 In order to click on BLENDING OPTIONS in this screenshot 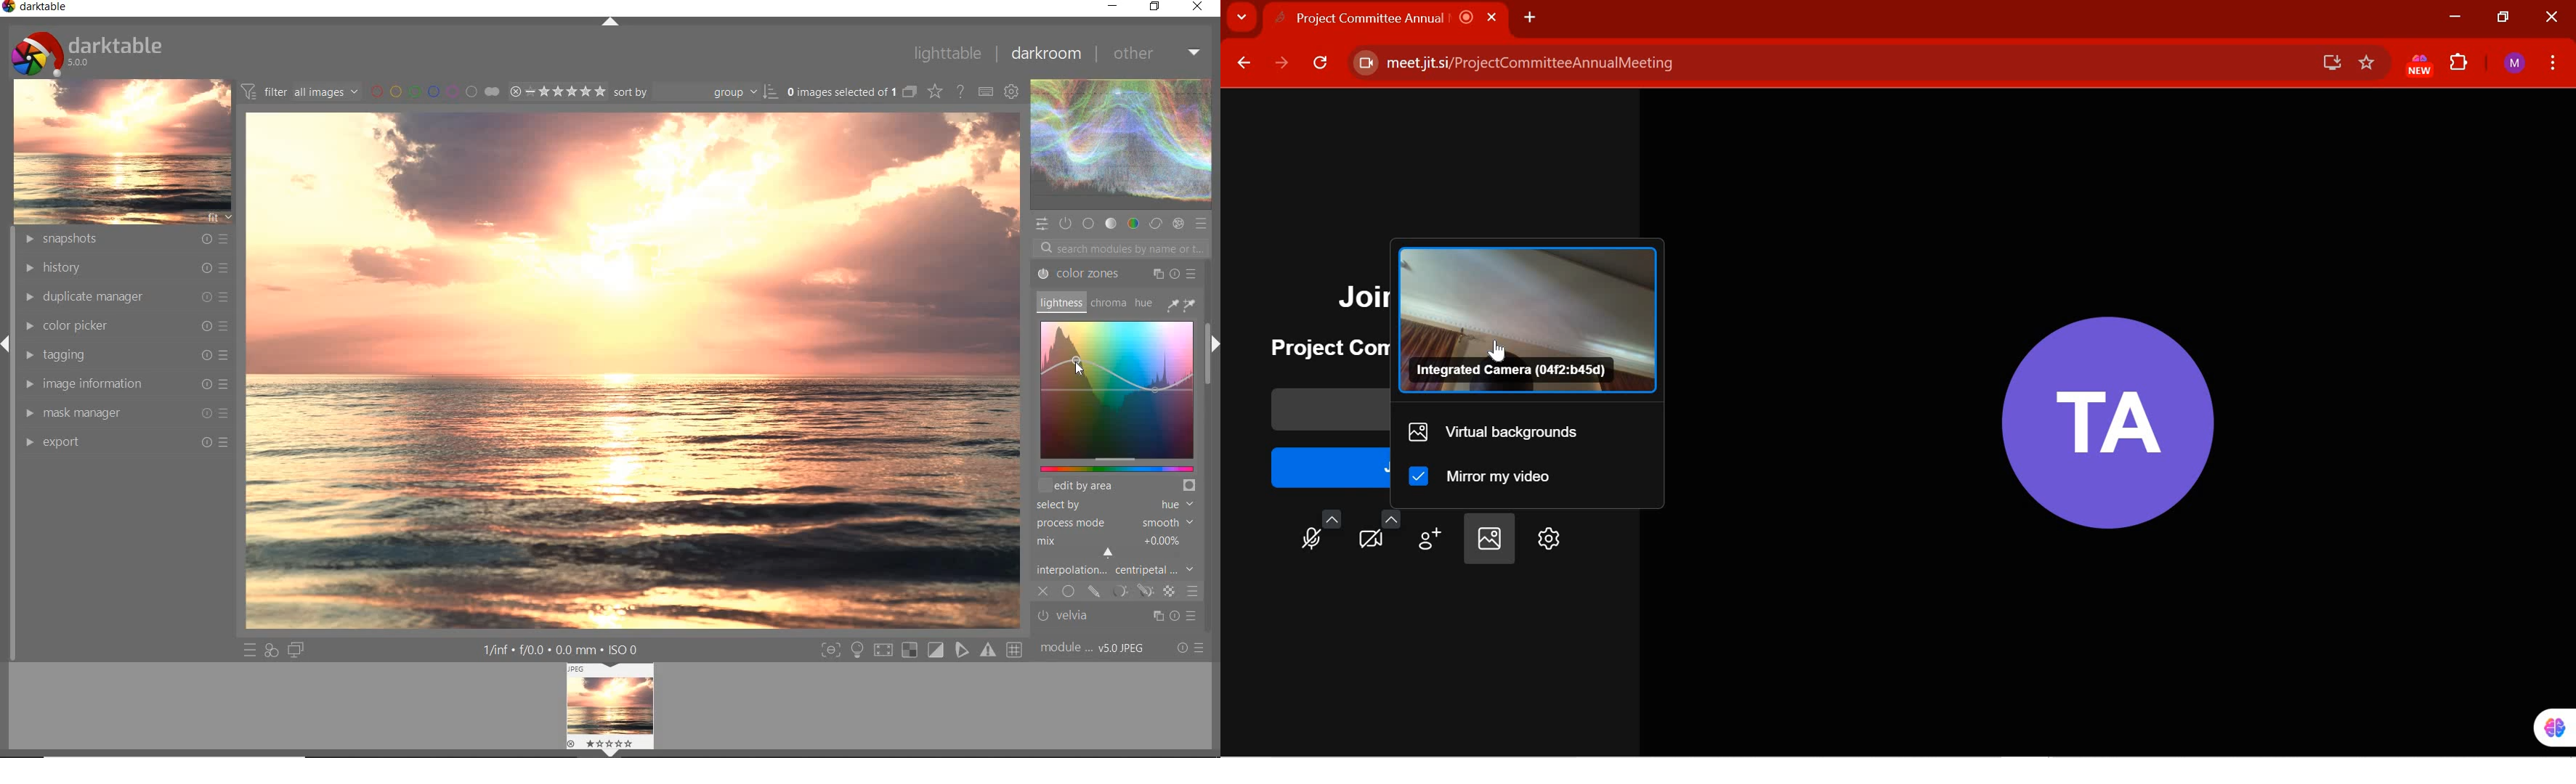, I will do `click(1193, 592)`.